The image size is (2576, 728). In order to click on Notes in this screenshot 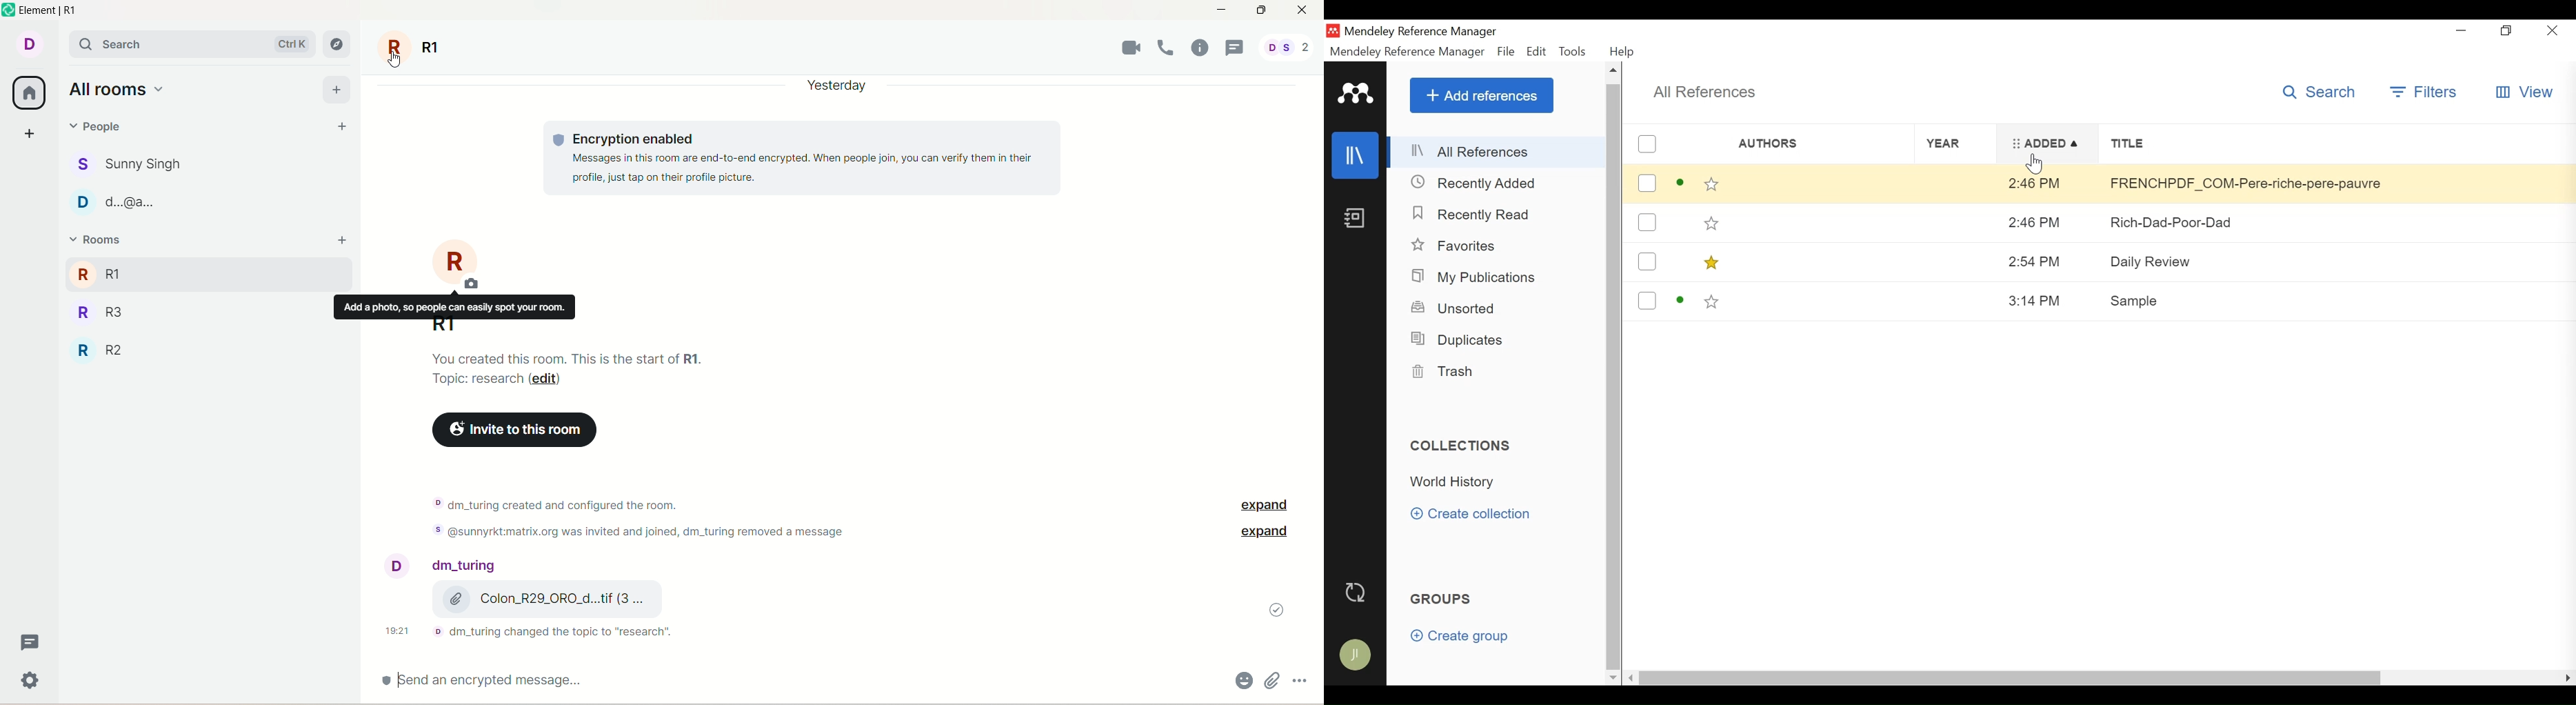, I will do `click(1357, 219)`.